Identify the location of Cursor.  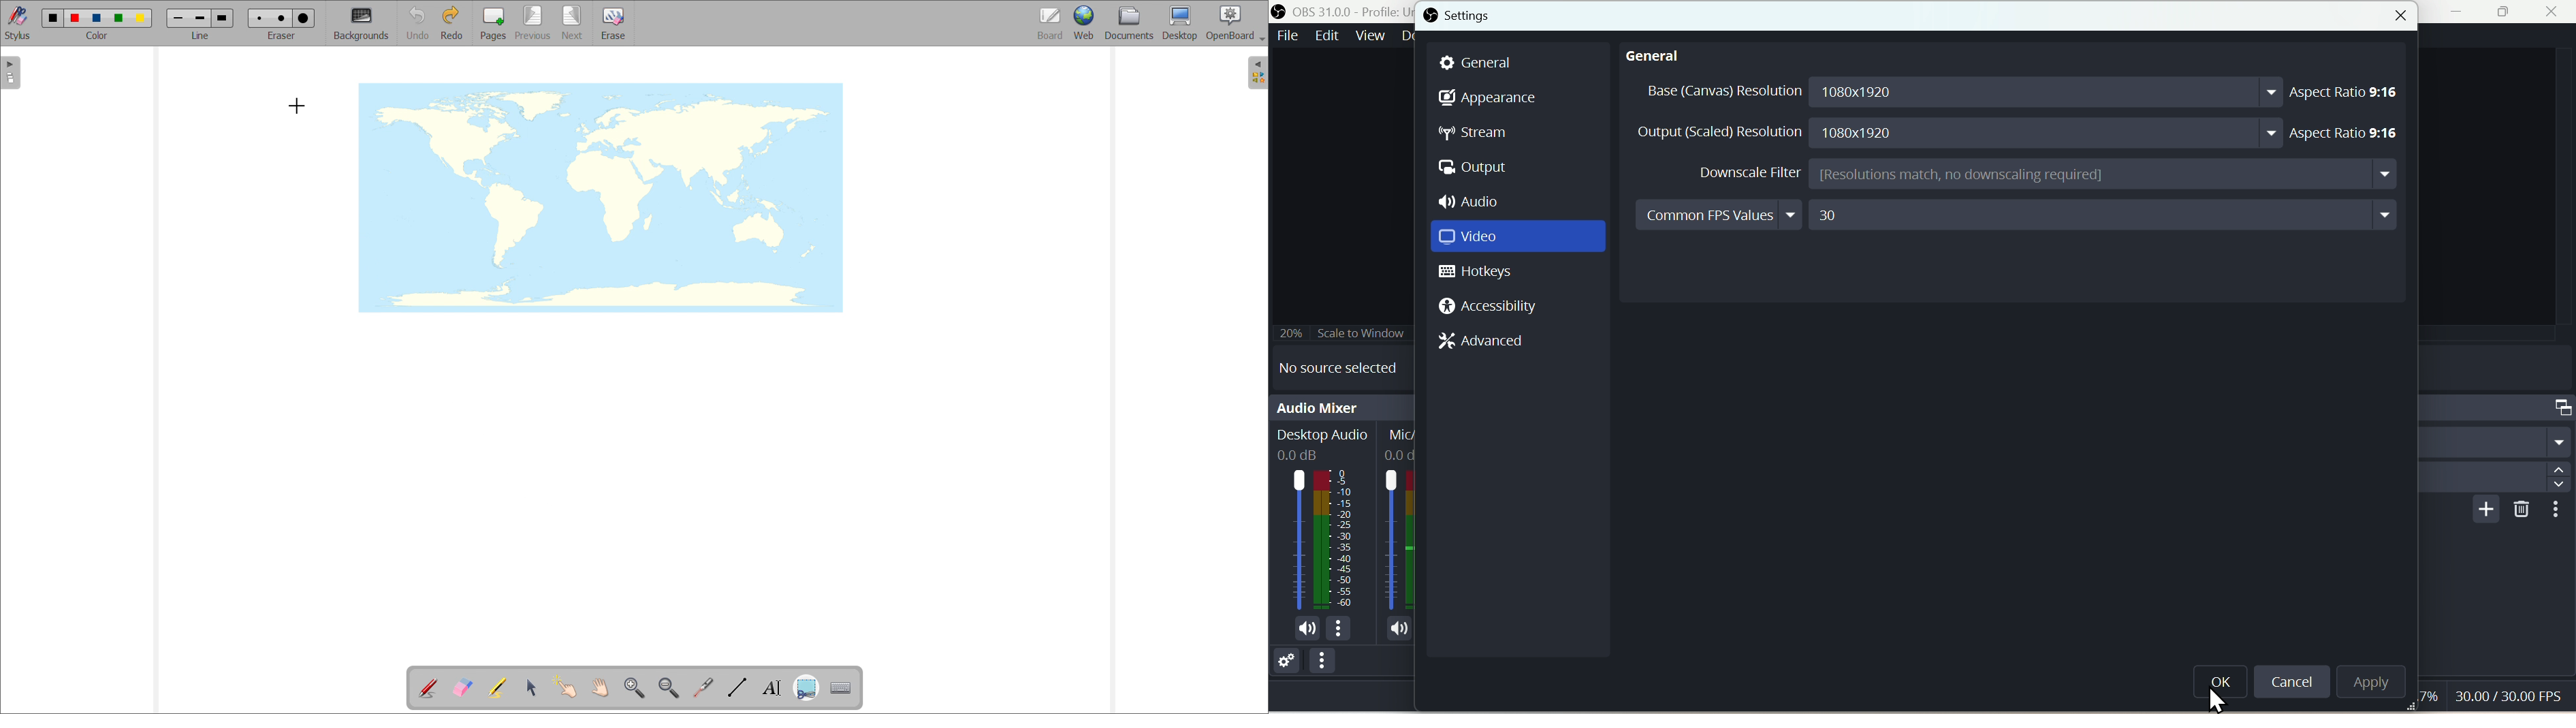
(2220, 700).